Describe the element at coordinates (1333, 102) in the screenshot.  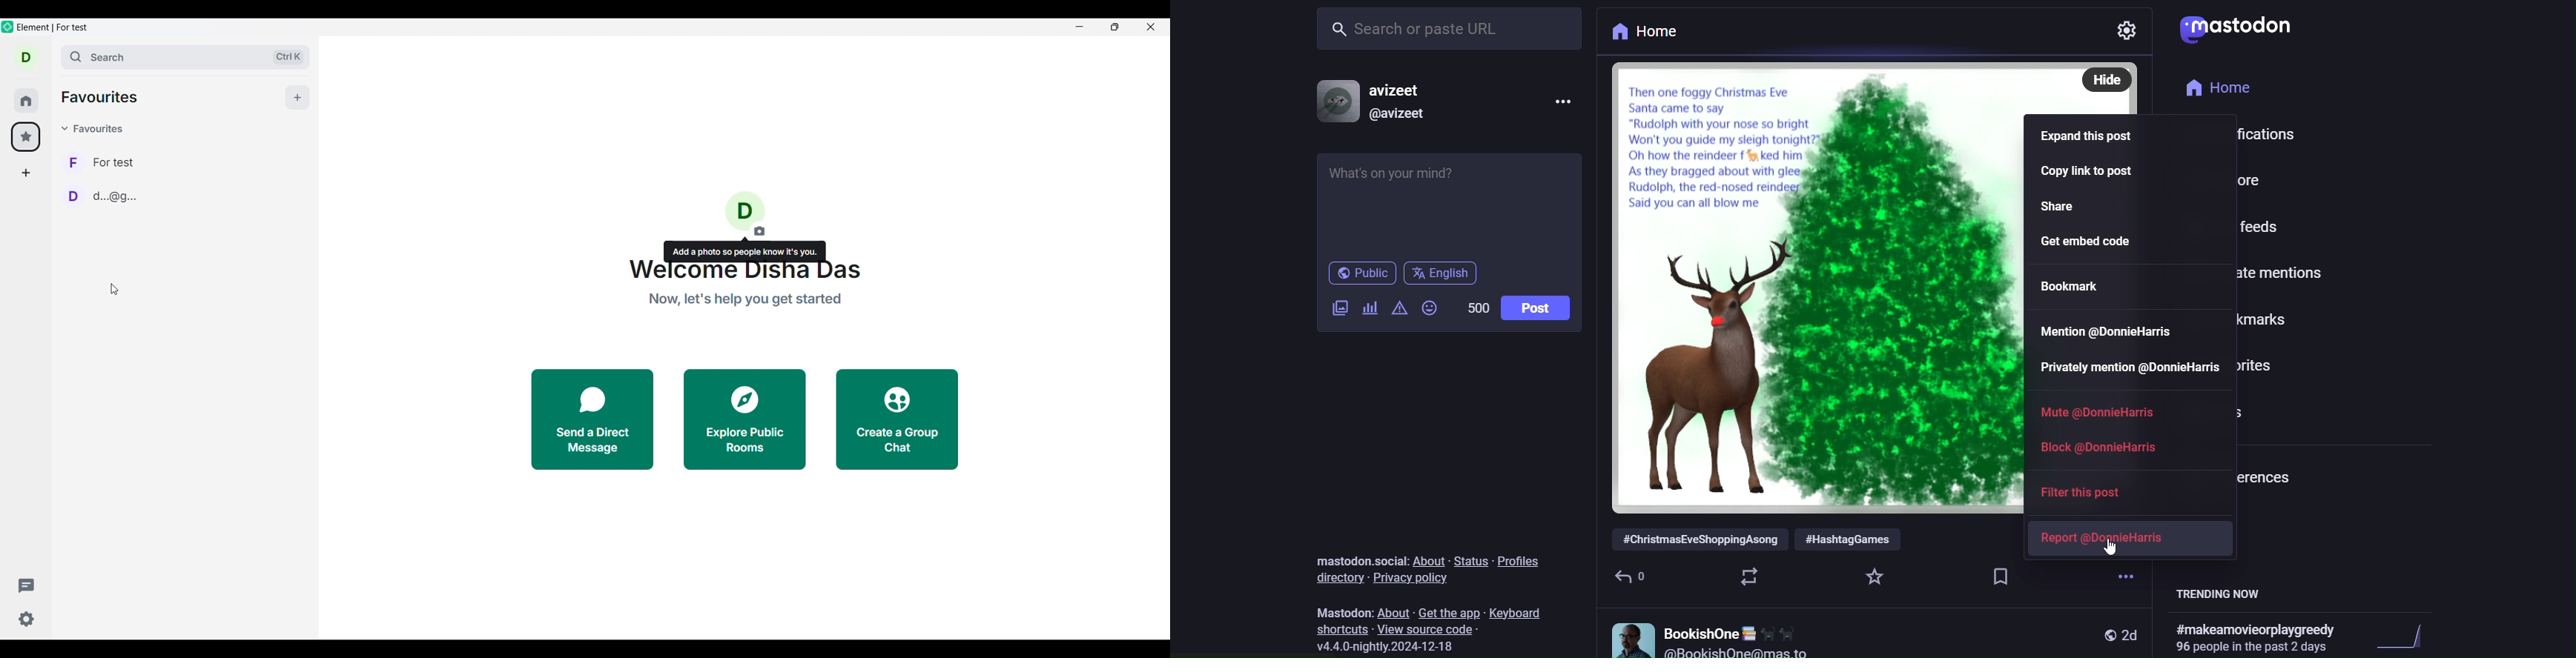
I see `profile picture` at that location.